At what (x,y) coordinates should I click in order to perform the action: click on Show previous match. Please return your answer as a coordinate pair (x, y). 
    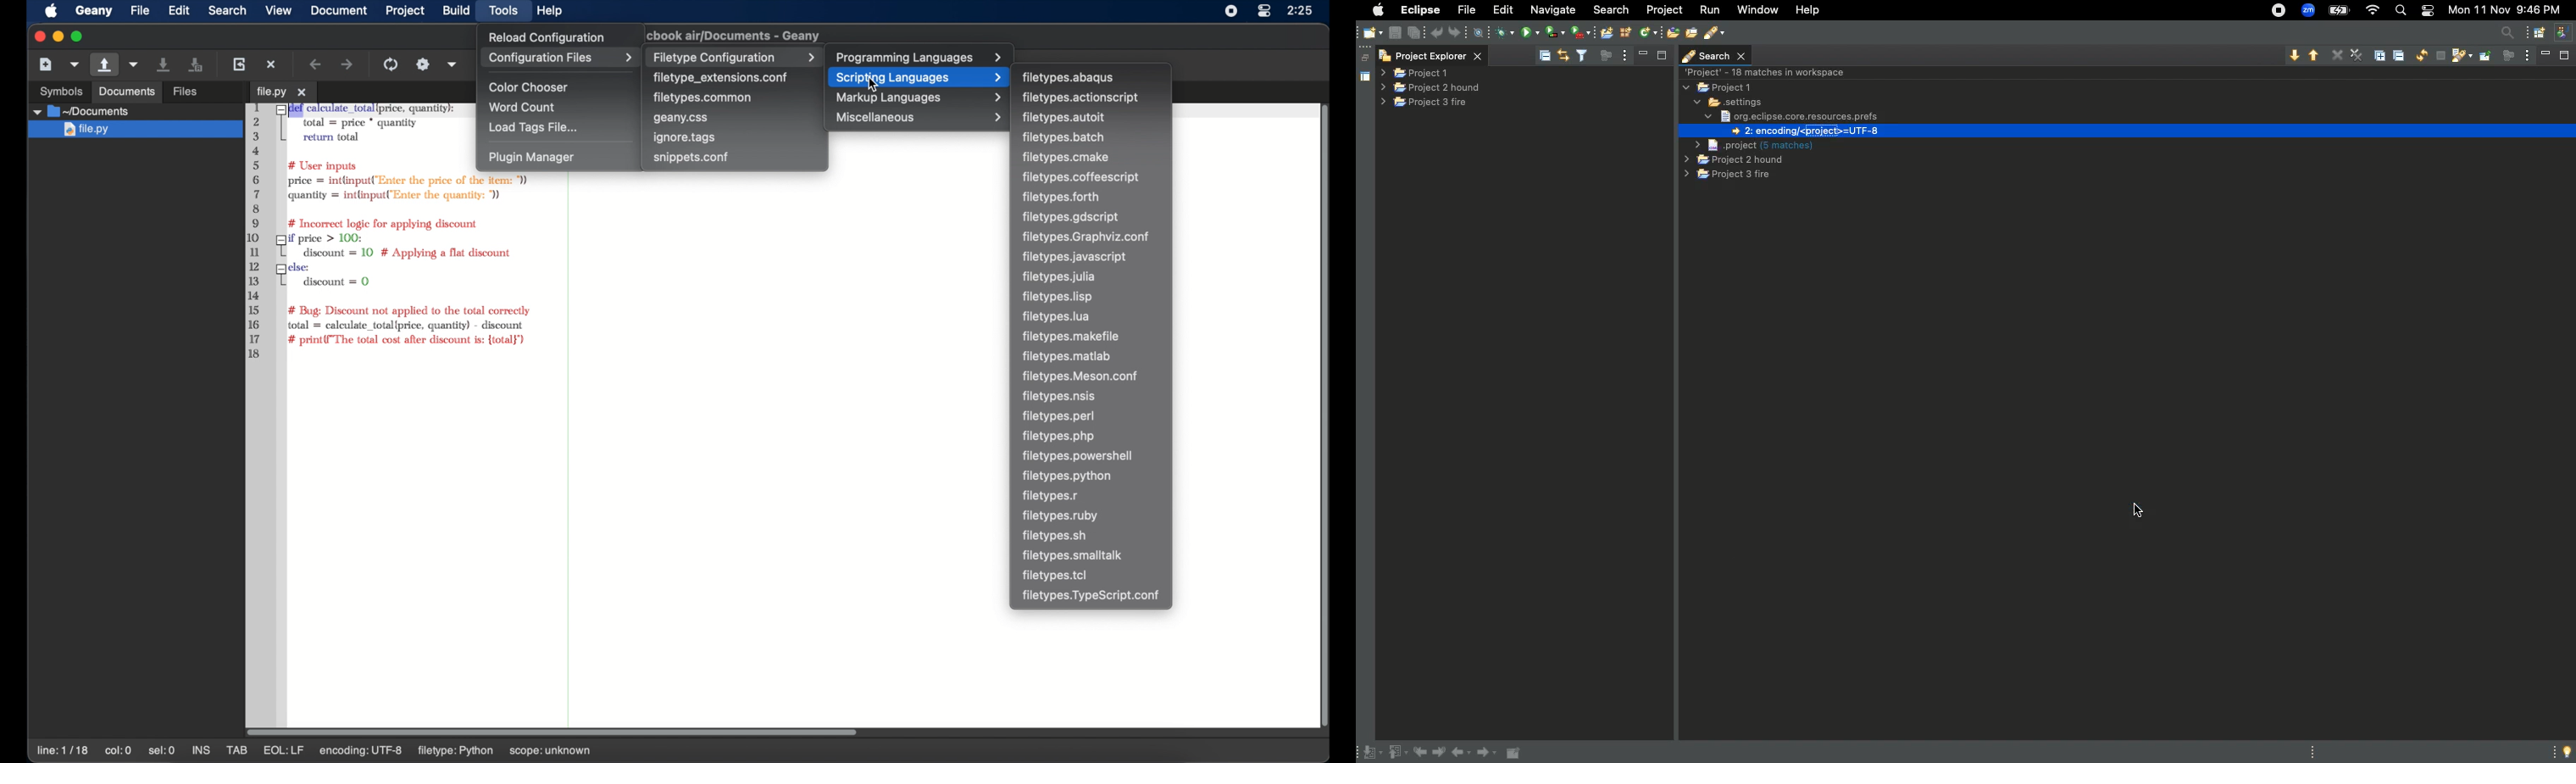
    Looking at the image, I should click on (2314, 57).